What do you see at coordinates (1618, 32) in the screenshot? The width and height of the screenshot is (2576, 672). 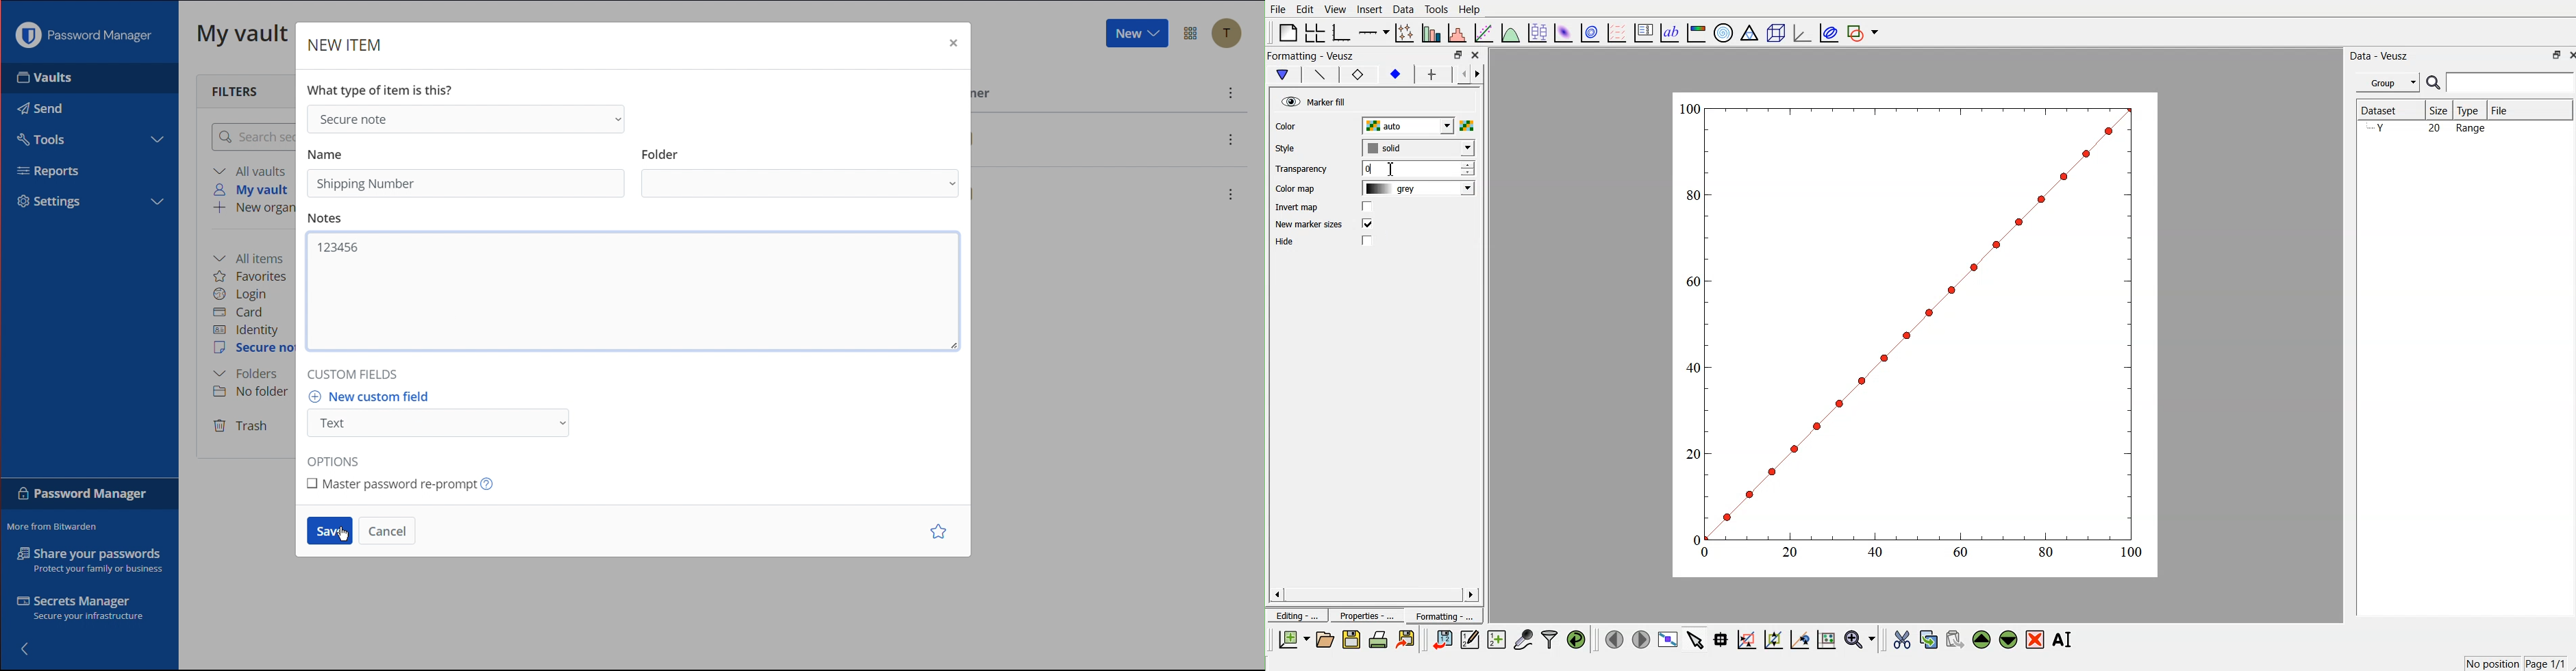 I see `plot a vector field` at bounding box center [1618, 32].